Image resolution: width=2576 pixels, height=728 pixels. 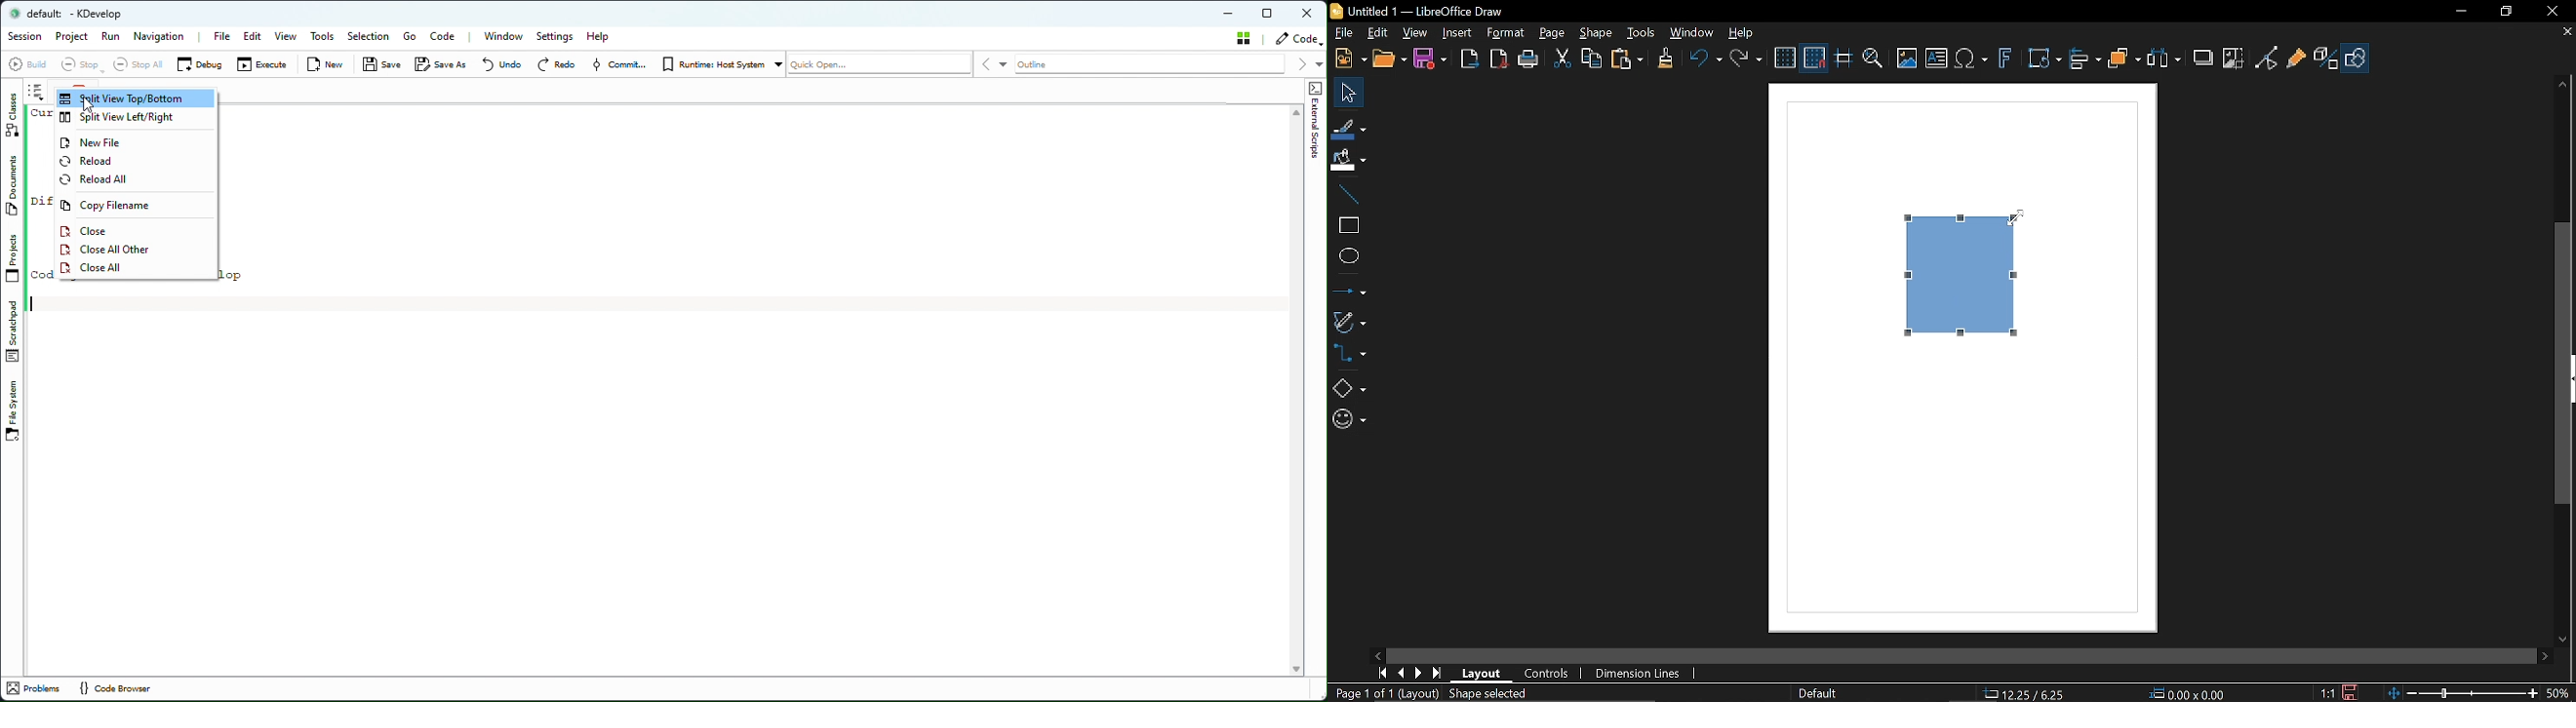 What do you see at coordinates (2564, 365) in the screenshot?
I see `Vertical scrollbar` at bounding box center [2564, 365].